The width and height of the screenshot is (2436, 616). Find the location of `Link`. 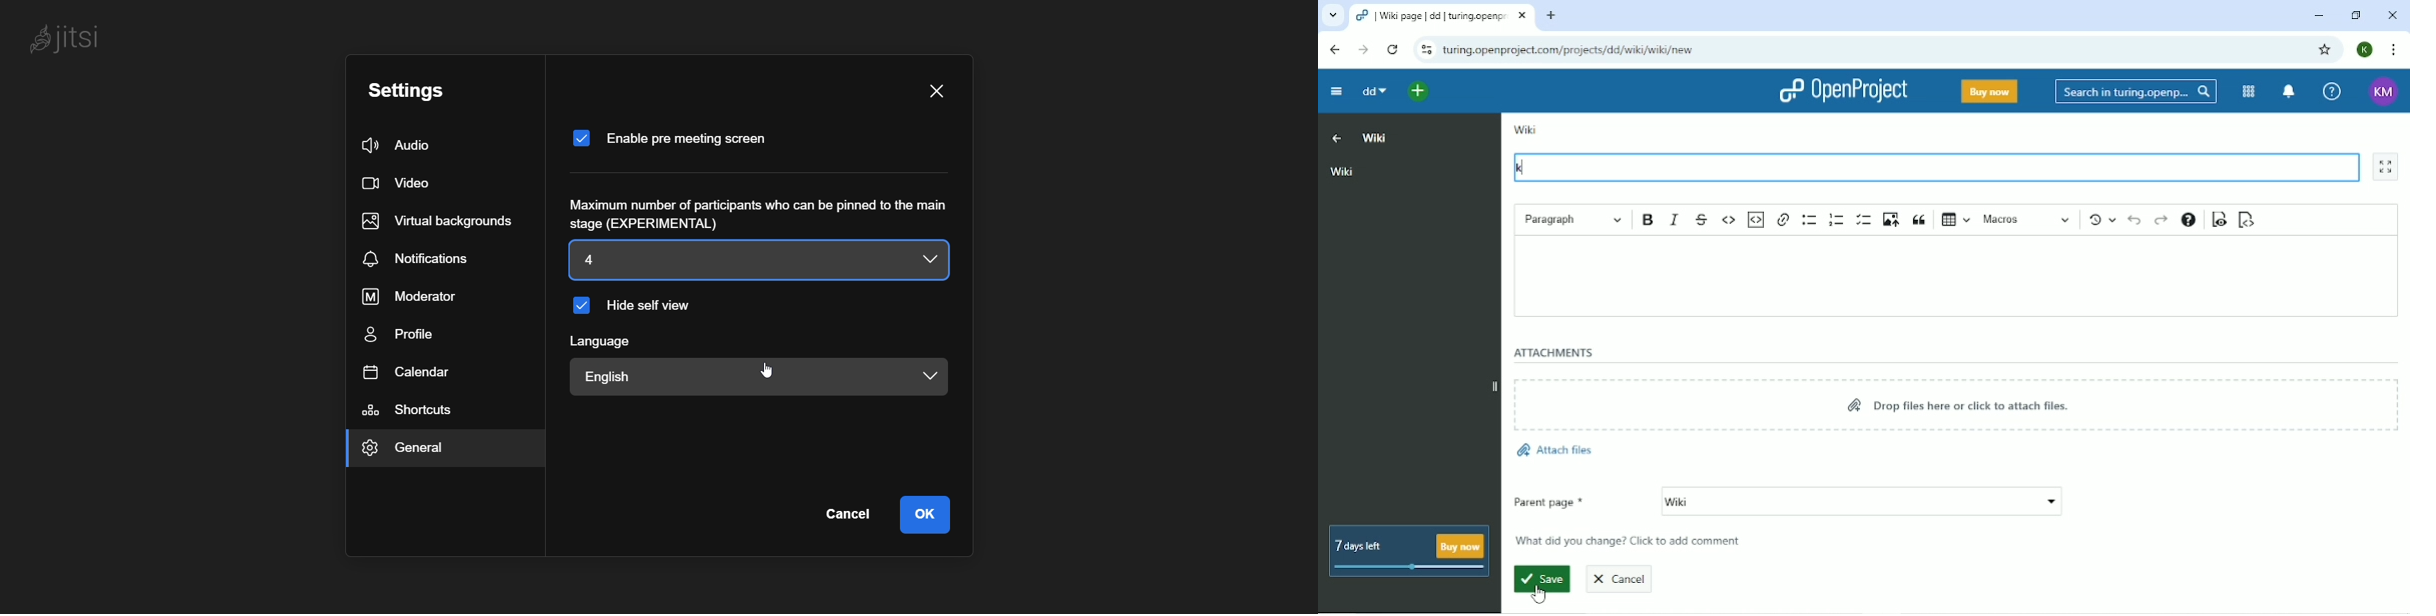

Link is located at coordinates (1784, 220).